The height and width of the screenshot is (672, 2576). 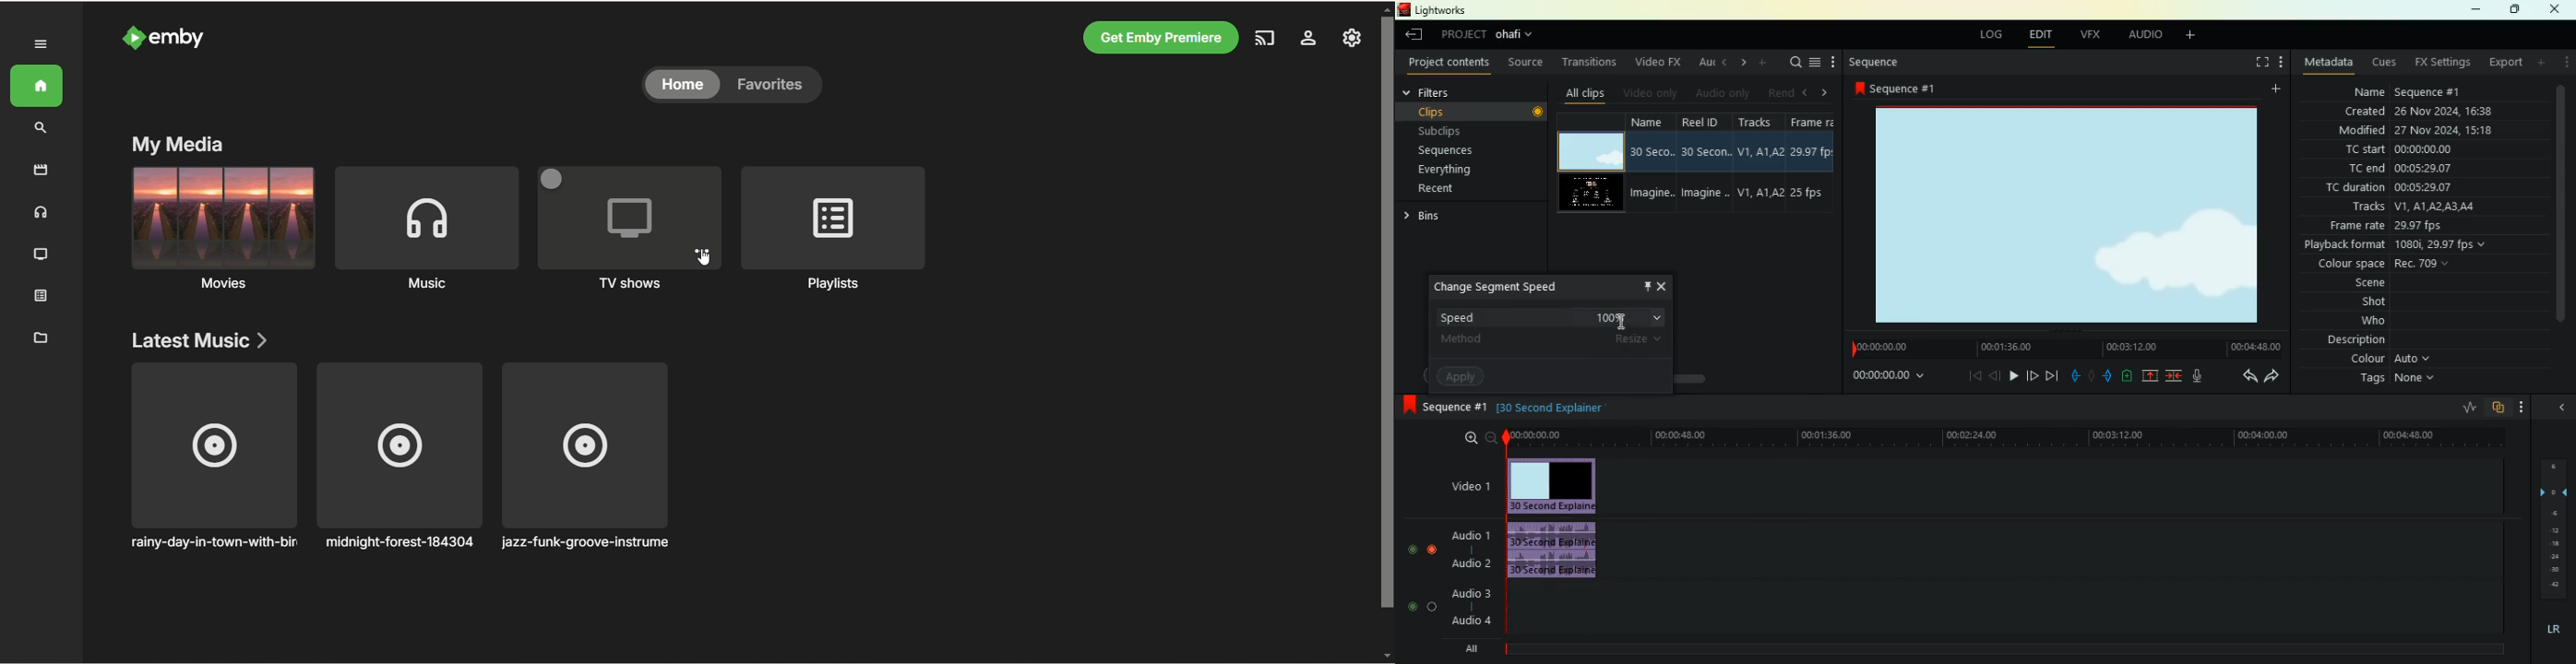 What do you see at coordinates (178, 38) in the screenshot?
I see `emby` at bounding box center [178, 38].